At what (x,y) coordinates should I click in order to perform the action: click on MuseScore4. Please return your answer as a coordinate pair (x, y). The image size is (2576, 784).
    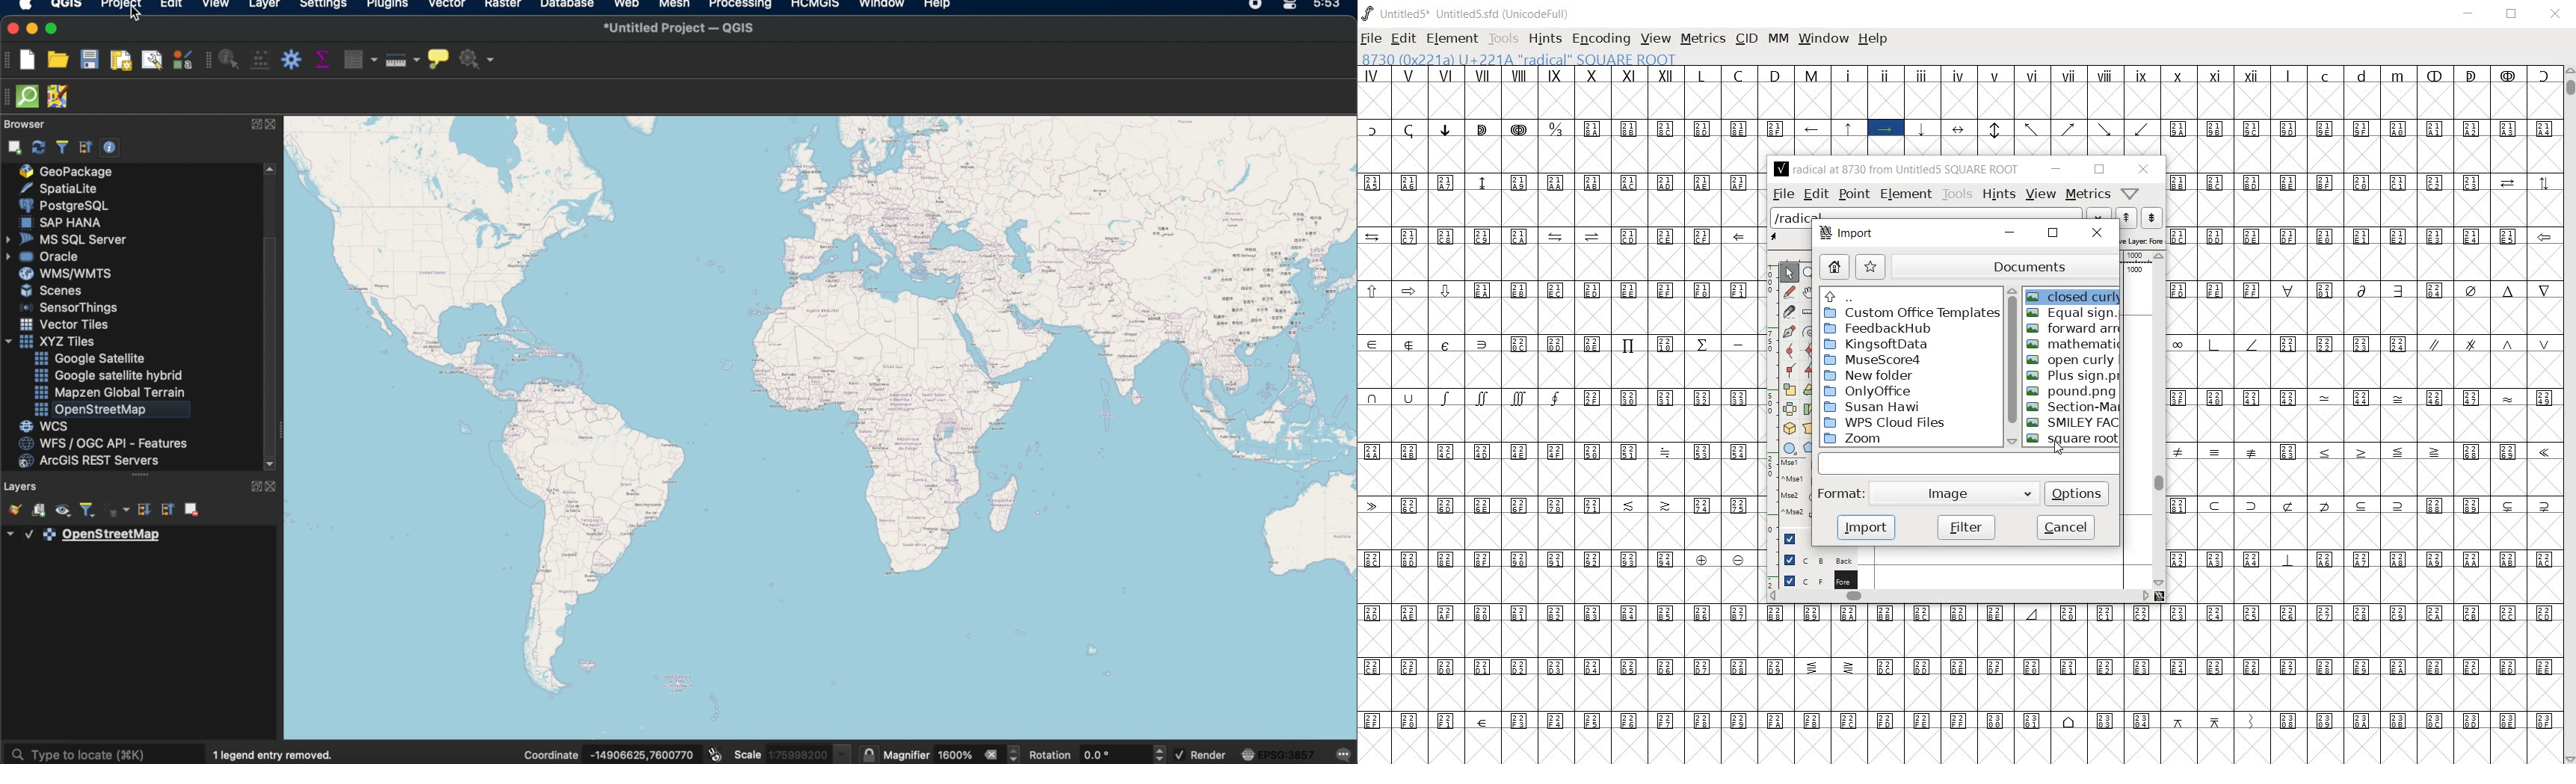
    Looking at the image, I should click on (1873, 360).